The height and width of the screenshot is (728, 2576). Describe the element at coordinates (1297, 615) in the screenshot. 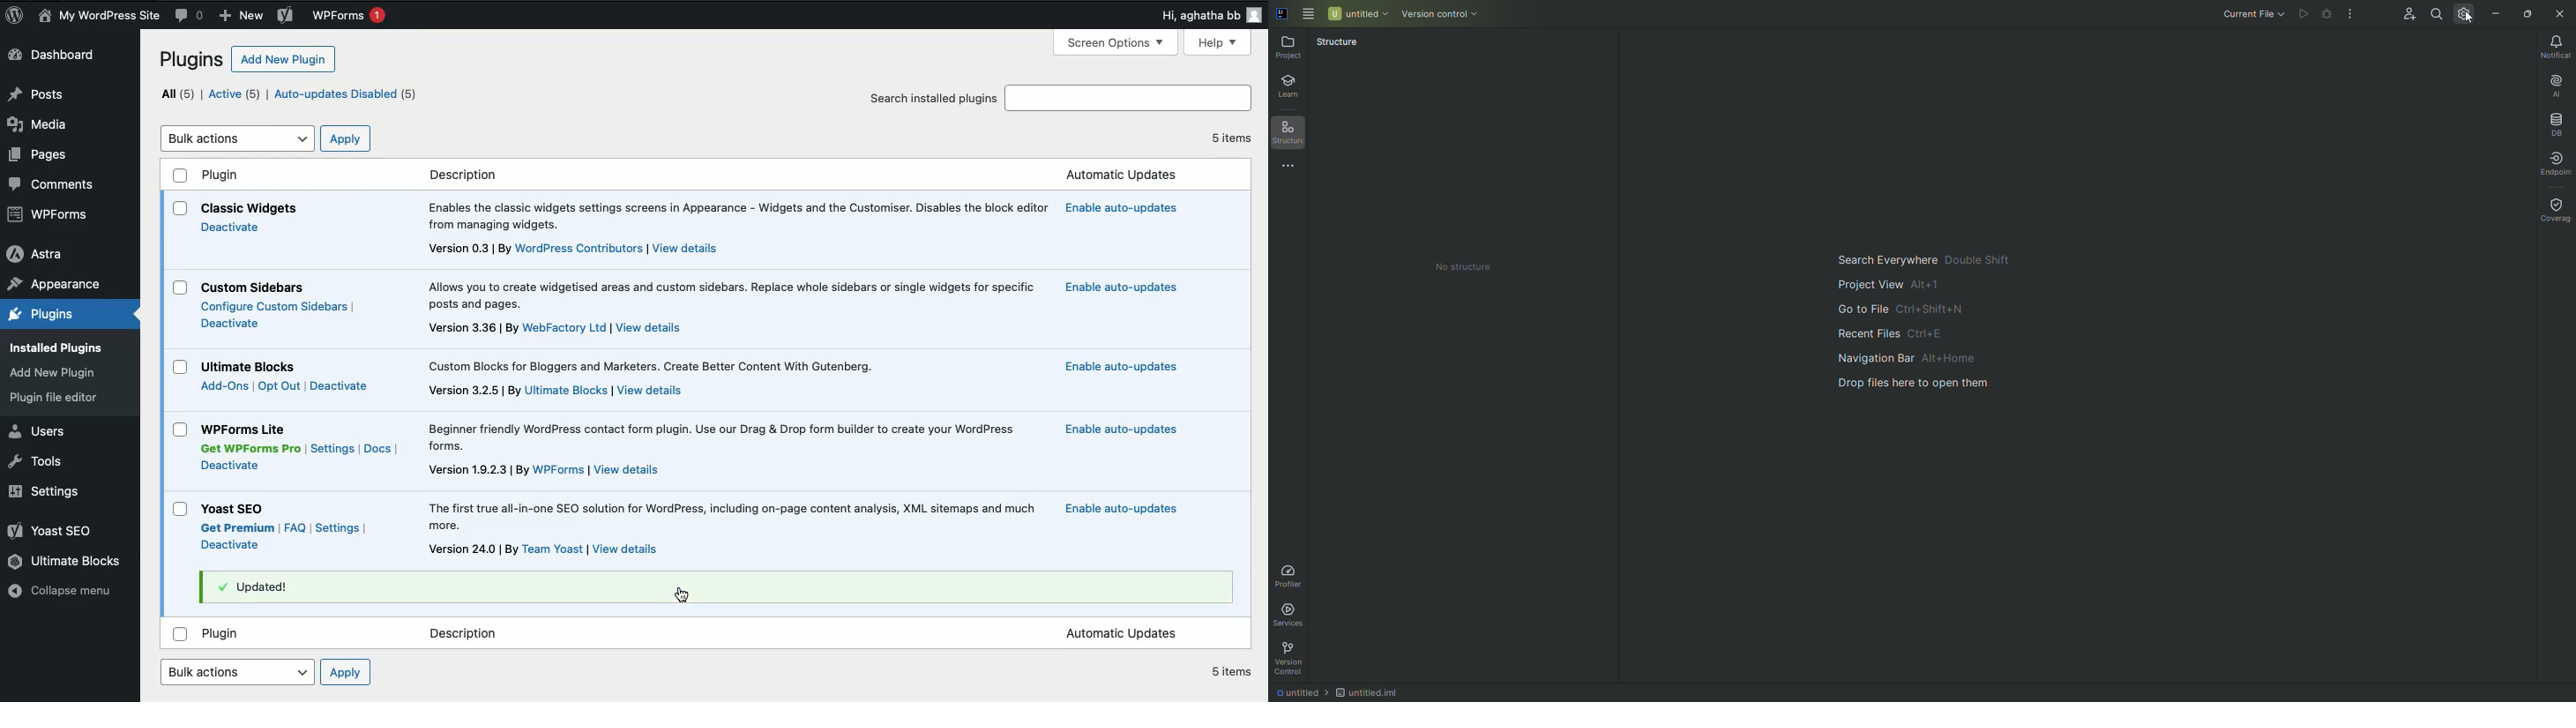

I see `Services` at that location.